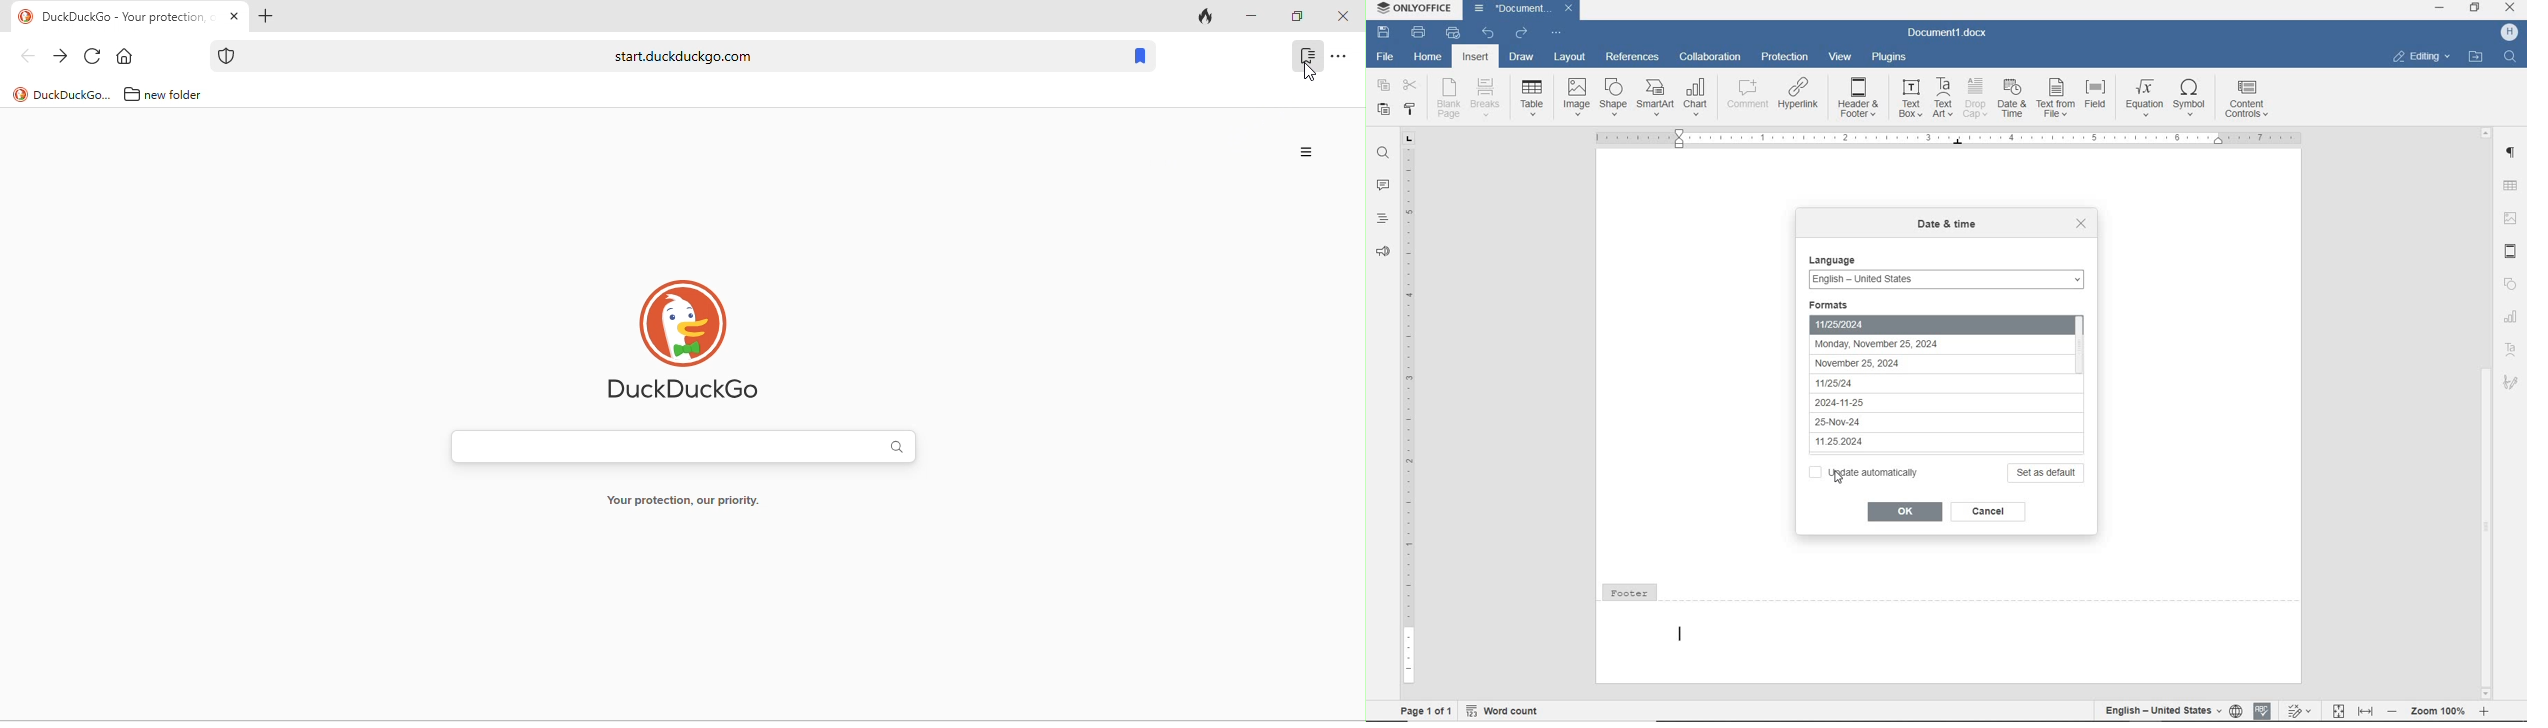 This screenshot has width=2548, height=728. What do you see at coordinates (1522, 33) in the screenshot?
I see `redo` at bounding box center [1522, 33].